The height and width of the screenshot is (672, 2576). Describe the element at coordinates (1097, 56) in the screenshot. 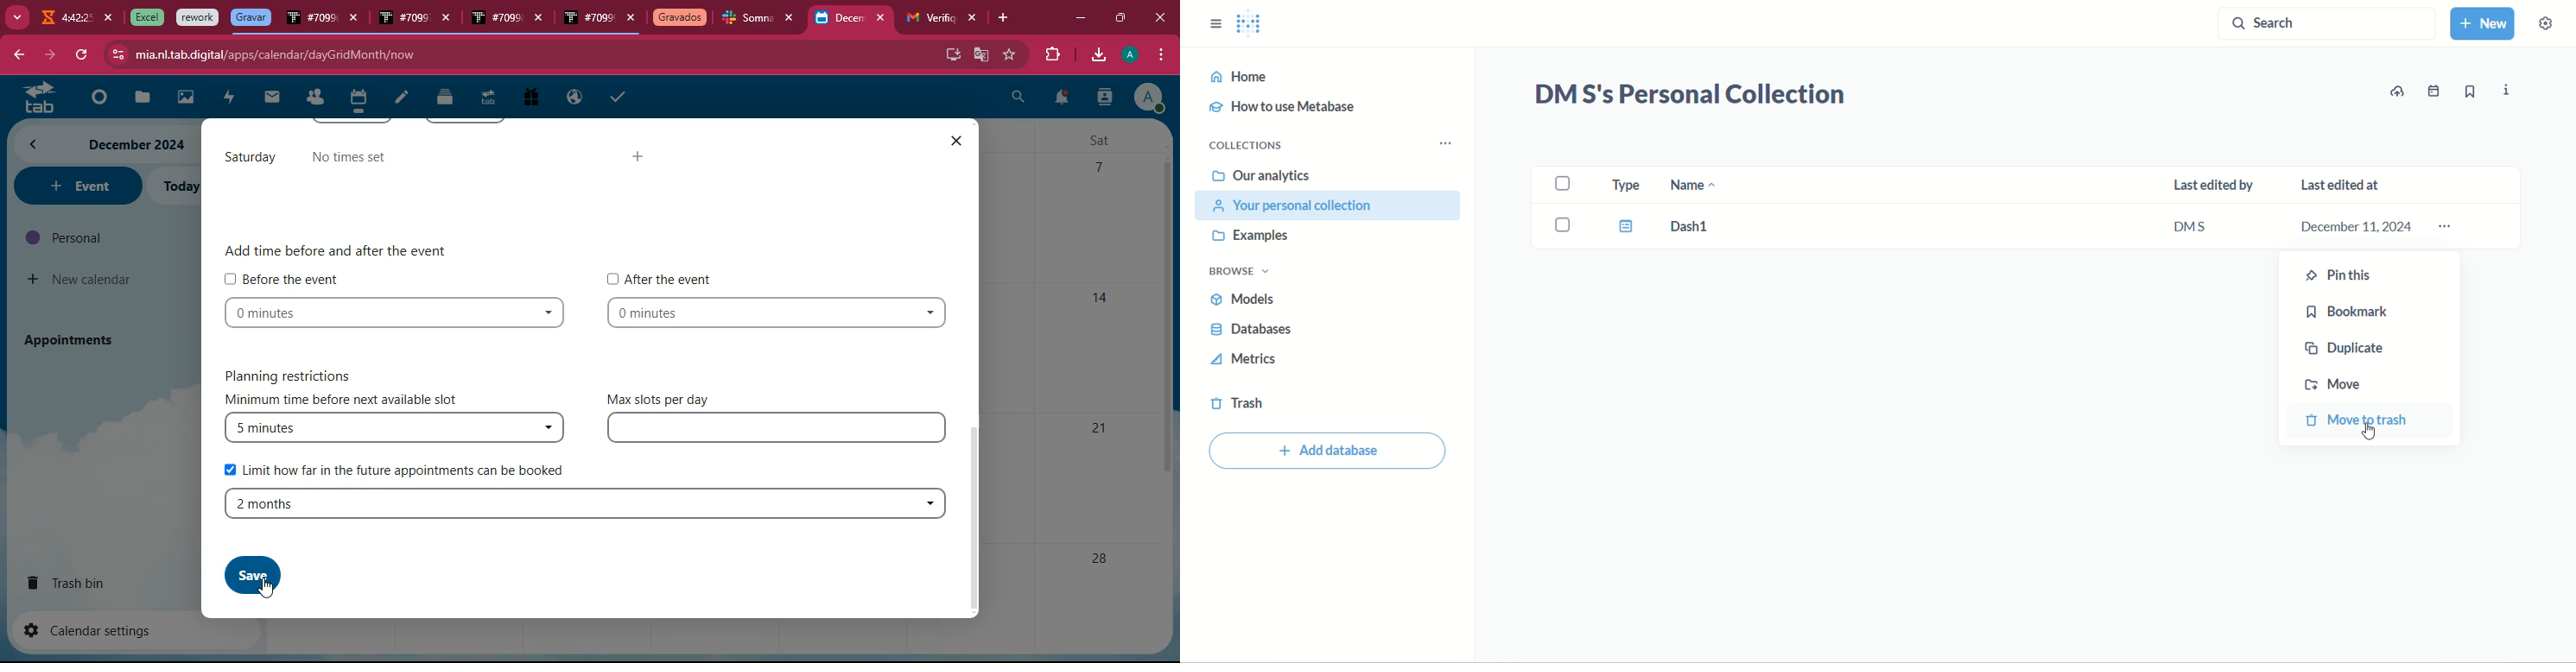

I see `download` at that location.